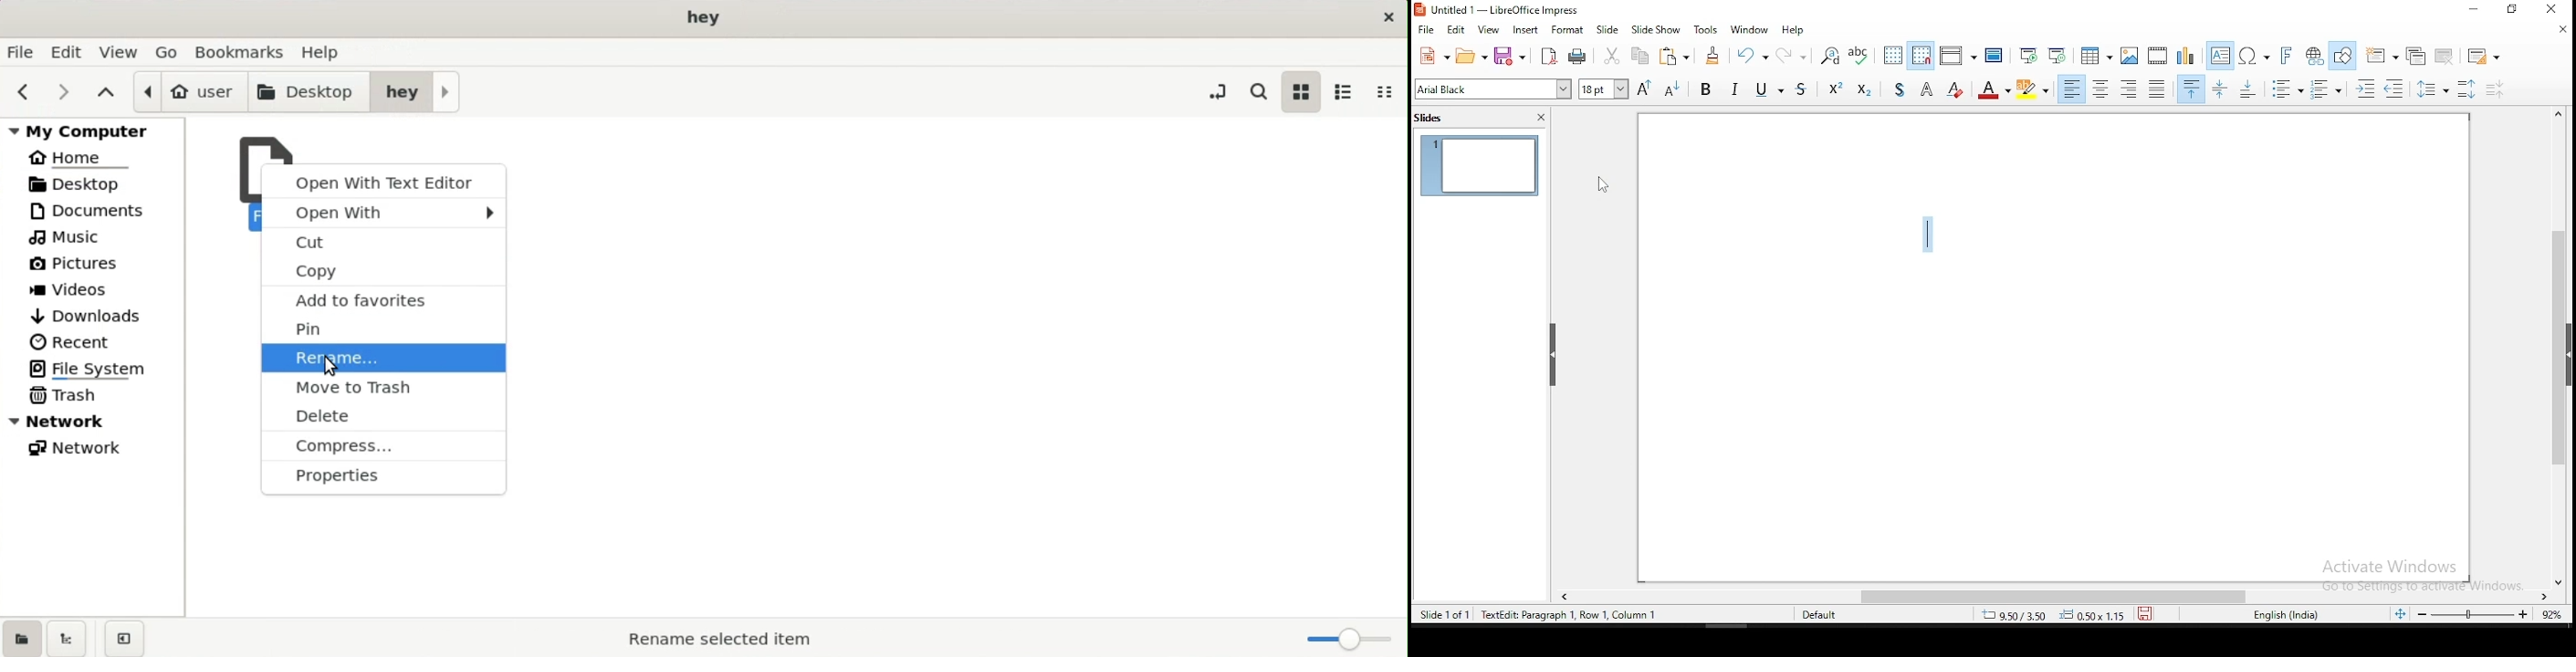  Describe the element at coordinates (2287, 56) in the screenshot. I see `insert font work text` at that location.